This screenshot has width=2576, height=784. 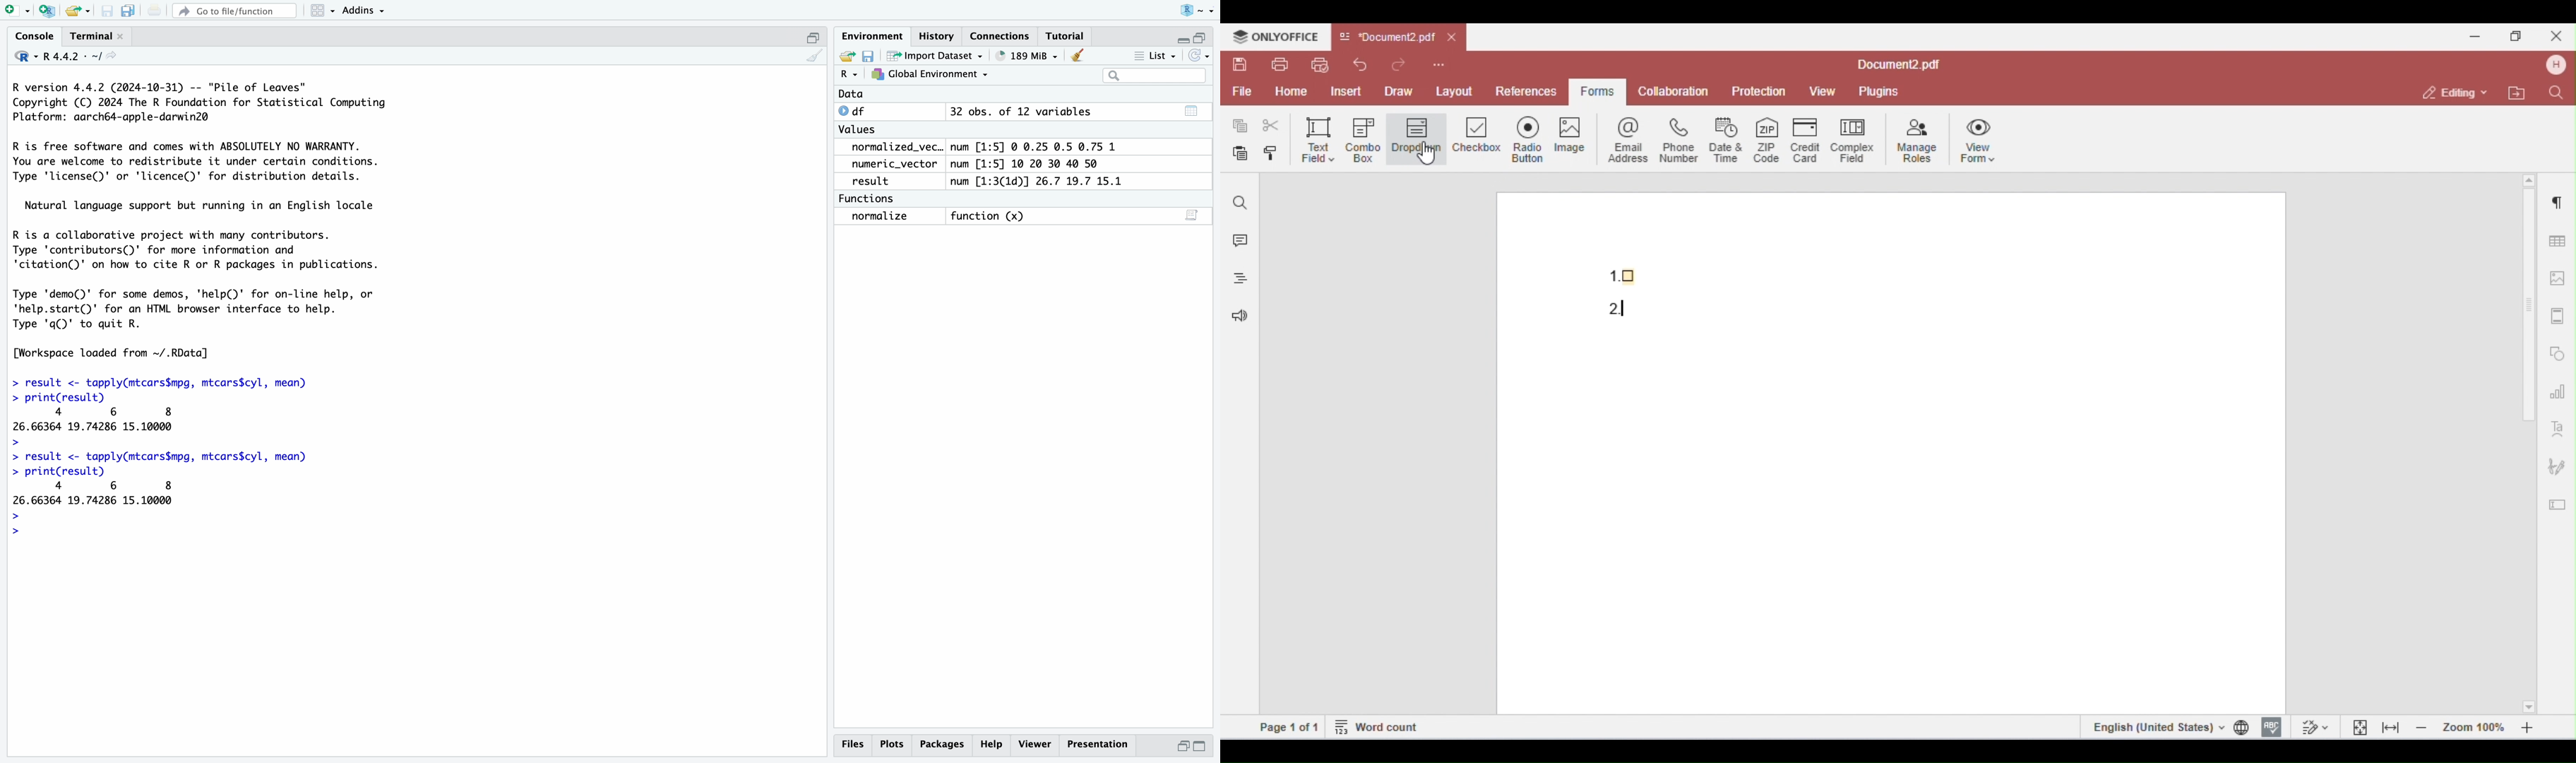 What do you see at coordinates (892, 744) in the screenshot?
I see `Plots` at bounding box center [892, 744].